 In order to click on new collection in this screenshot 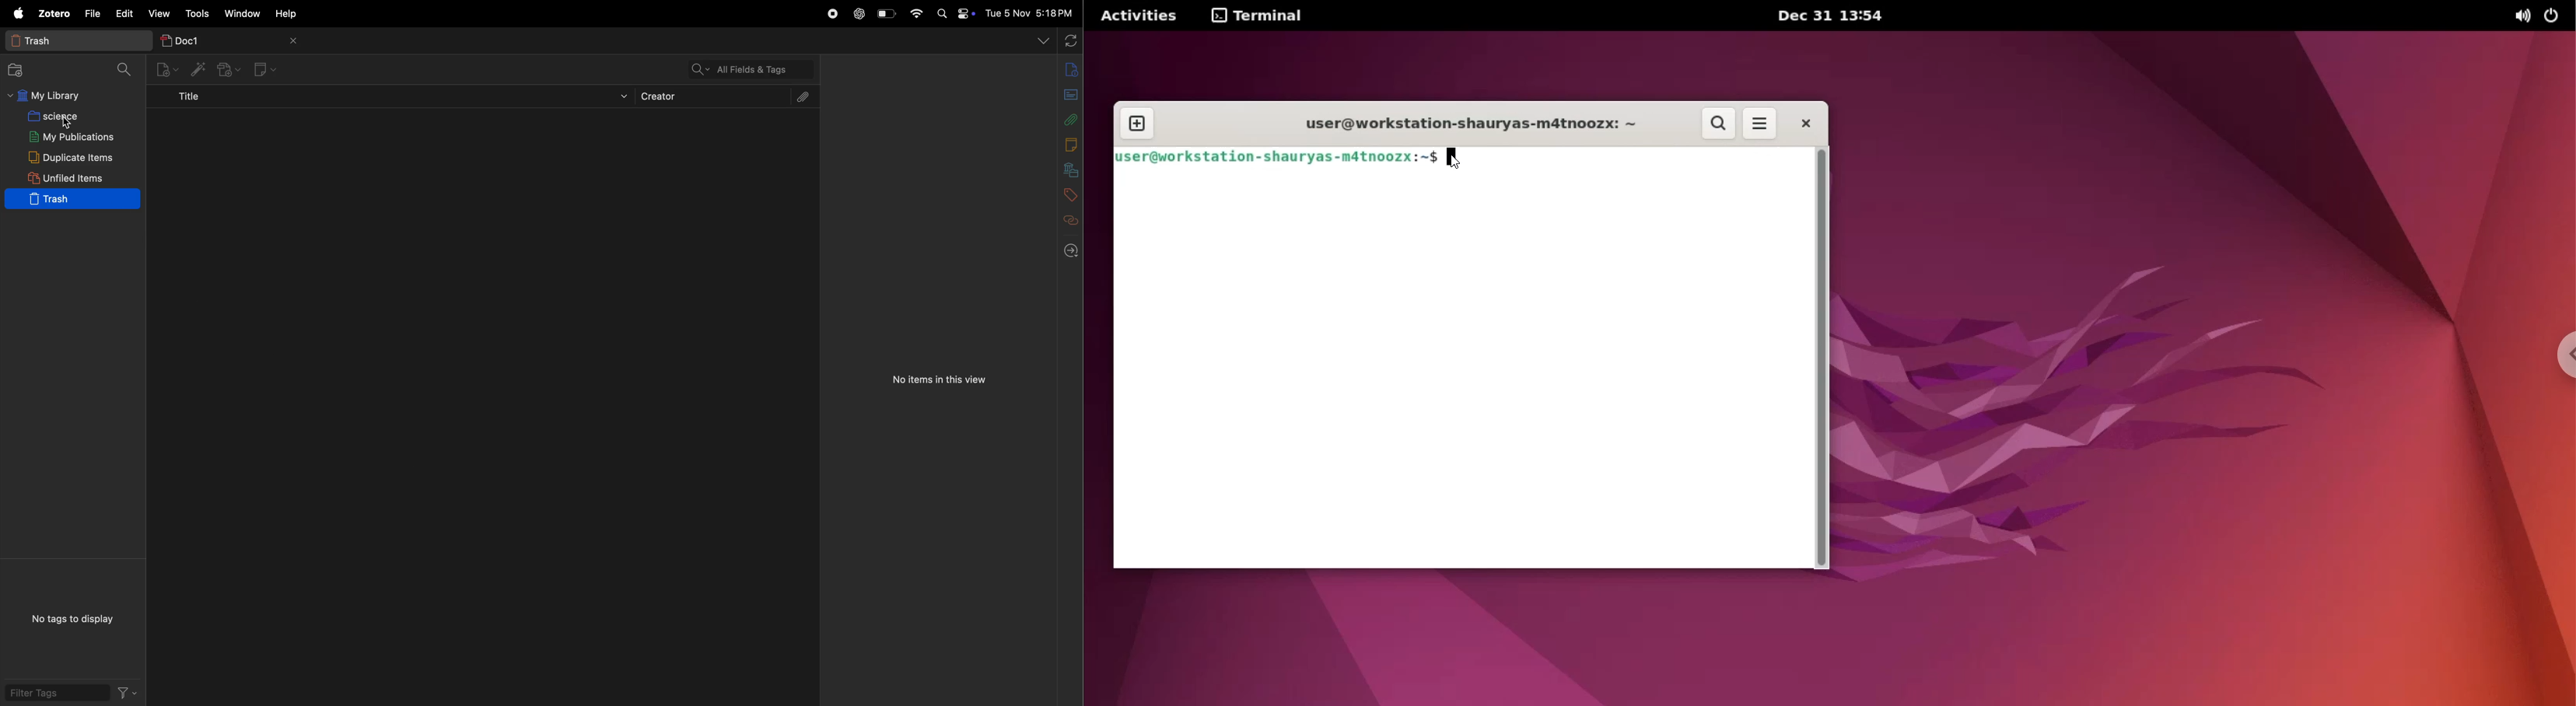, I will do `click(21, 70)`.